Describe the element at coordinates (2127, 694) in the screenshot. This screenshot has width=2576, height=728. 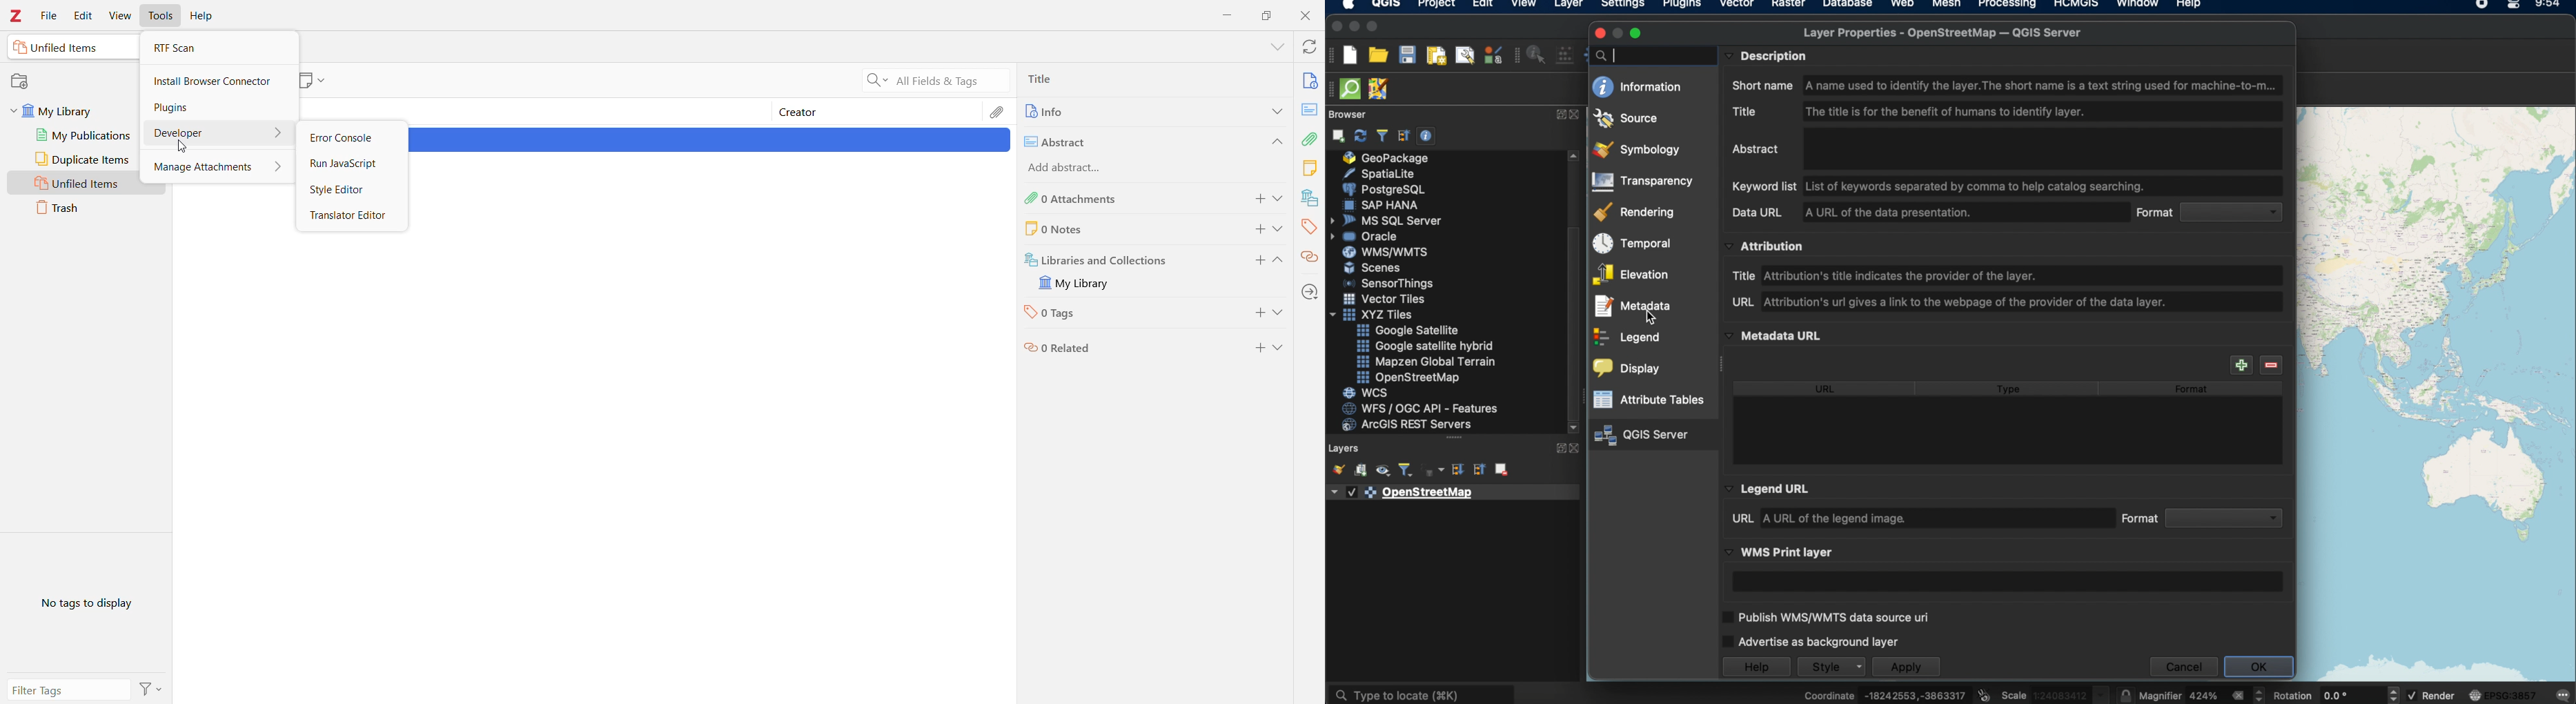
I see `lock scale` at that location.